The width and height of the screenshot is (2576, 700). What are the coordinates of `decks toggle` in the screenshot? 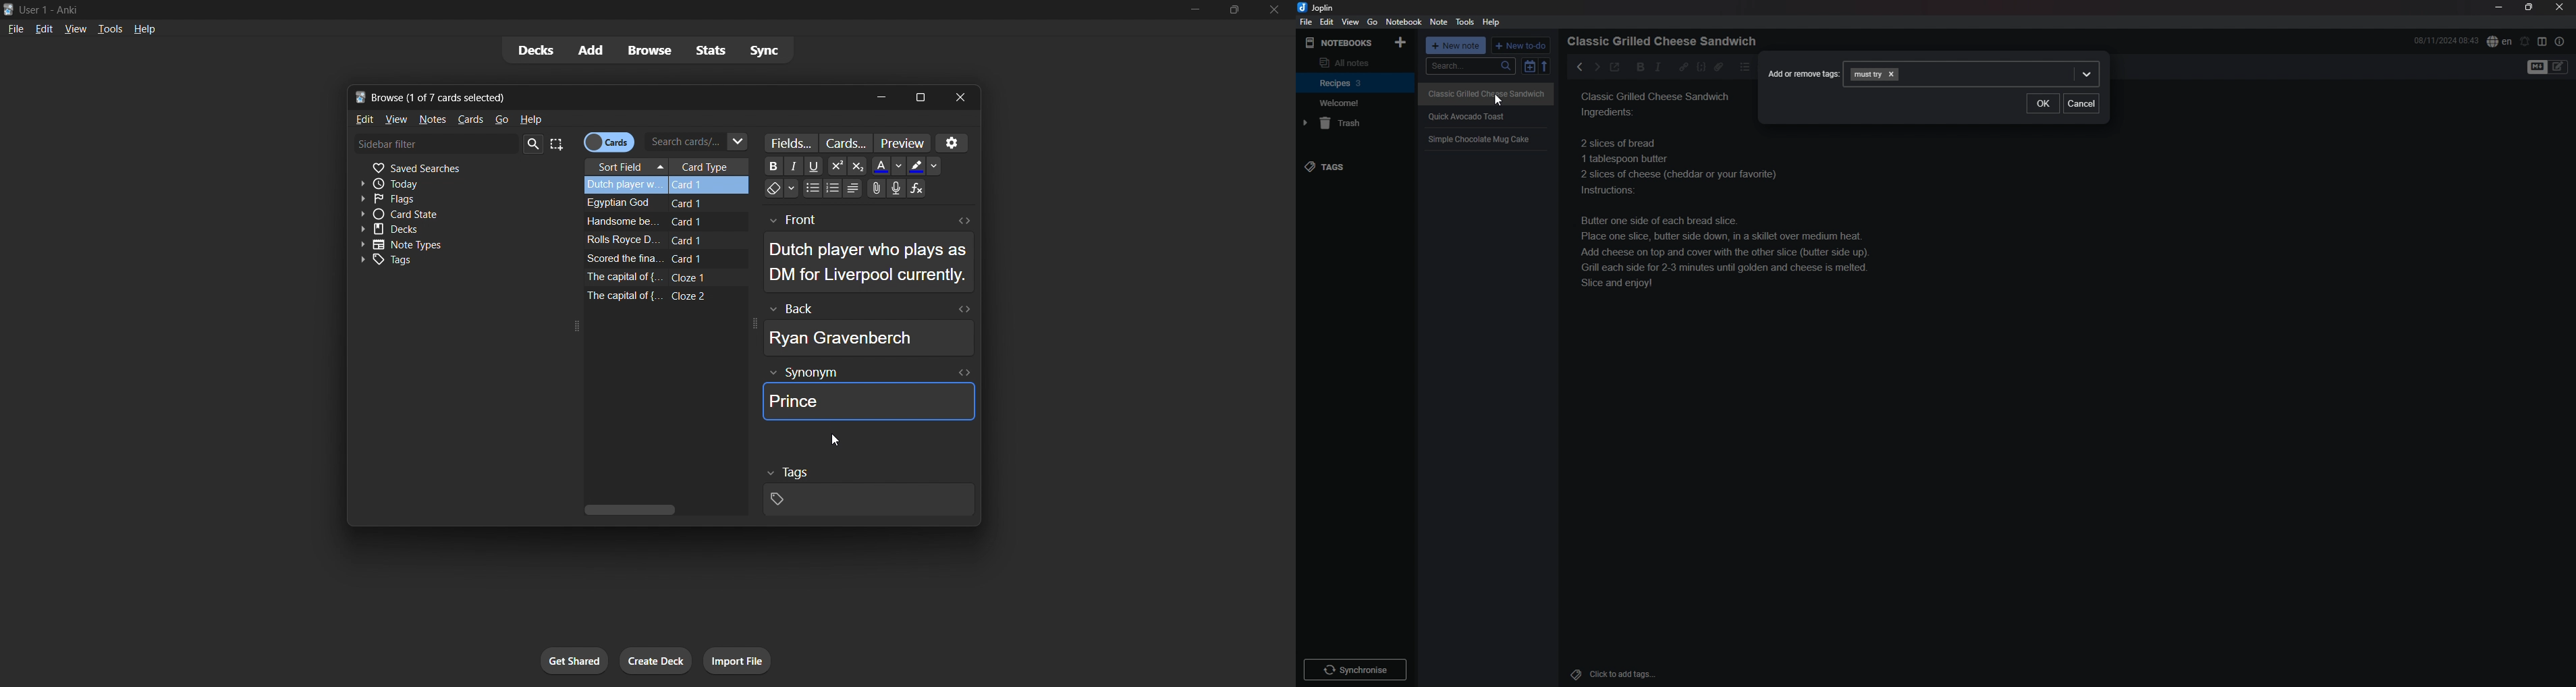 It's located at (436, 228).